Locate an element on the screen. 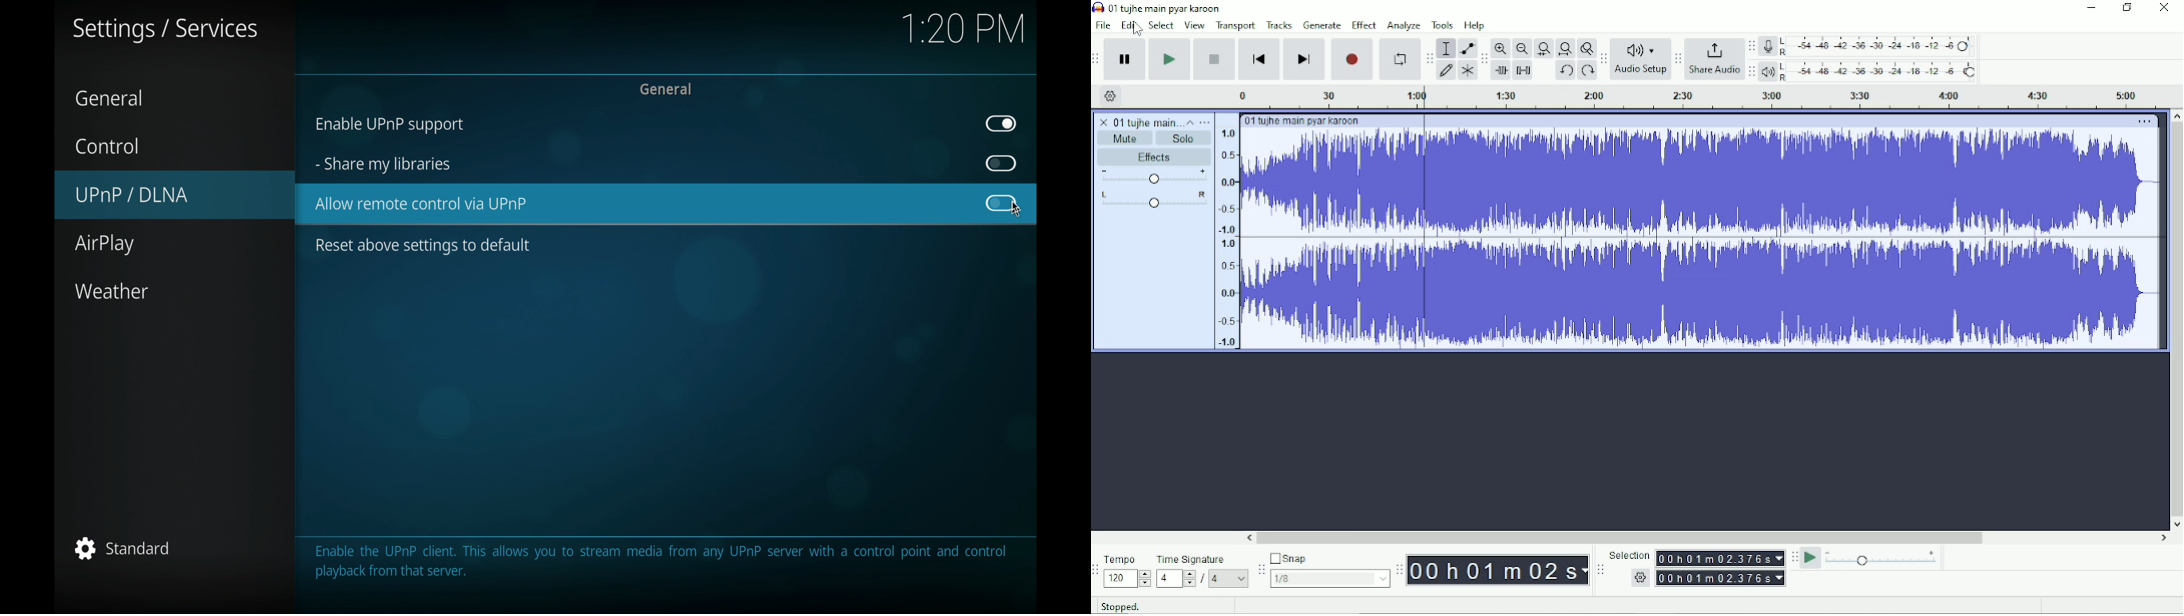 The width and height of the screenshot is (2184, 616). More options is located at coordinates (2143, 121).